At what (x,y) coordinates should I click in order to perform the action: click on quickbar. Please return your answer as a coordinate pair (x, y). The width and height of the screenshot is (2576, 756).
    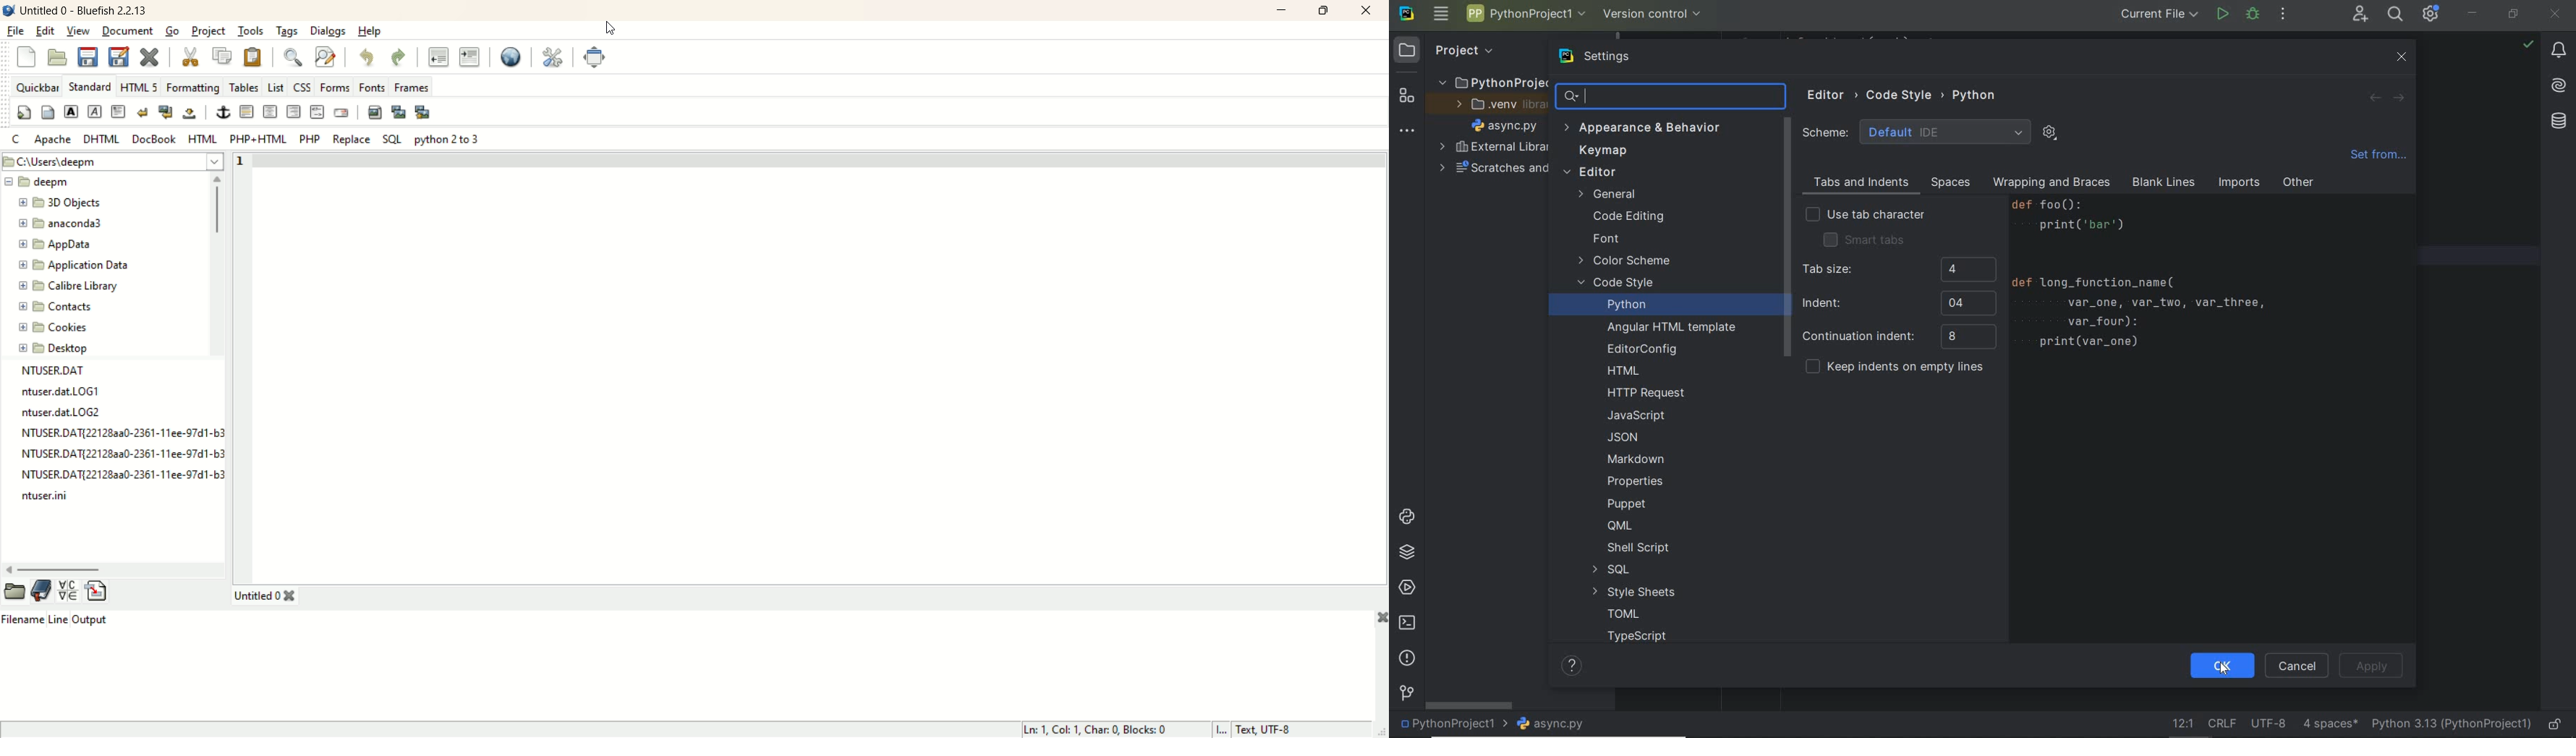
    Looking at the image, I should click on (37, 86).